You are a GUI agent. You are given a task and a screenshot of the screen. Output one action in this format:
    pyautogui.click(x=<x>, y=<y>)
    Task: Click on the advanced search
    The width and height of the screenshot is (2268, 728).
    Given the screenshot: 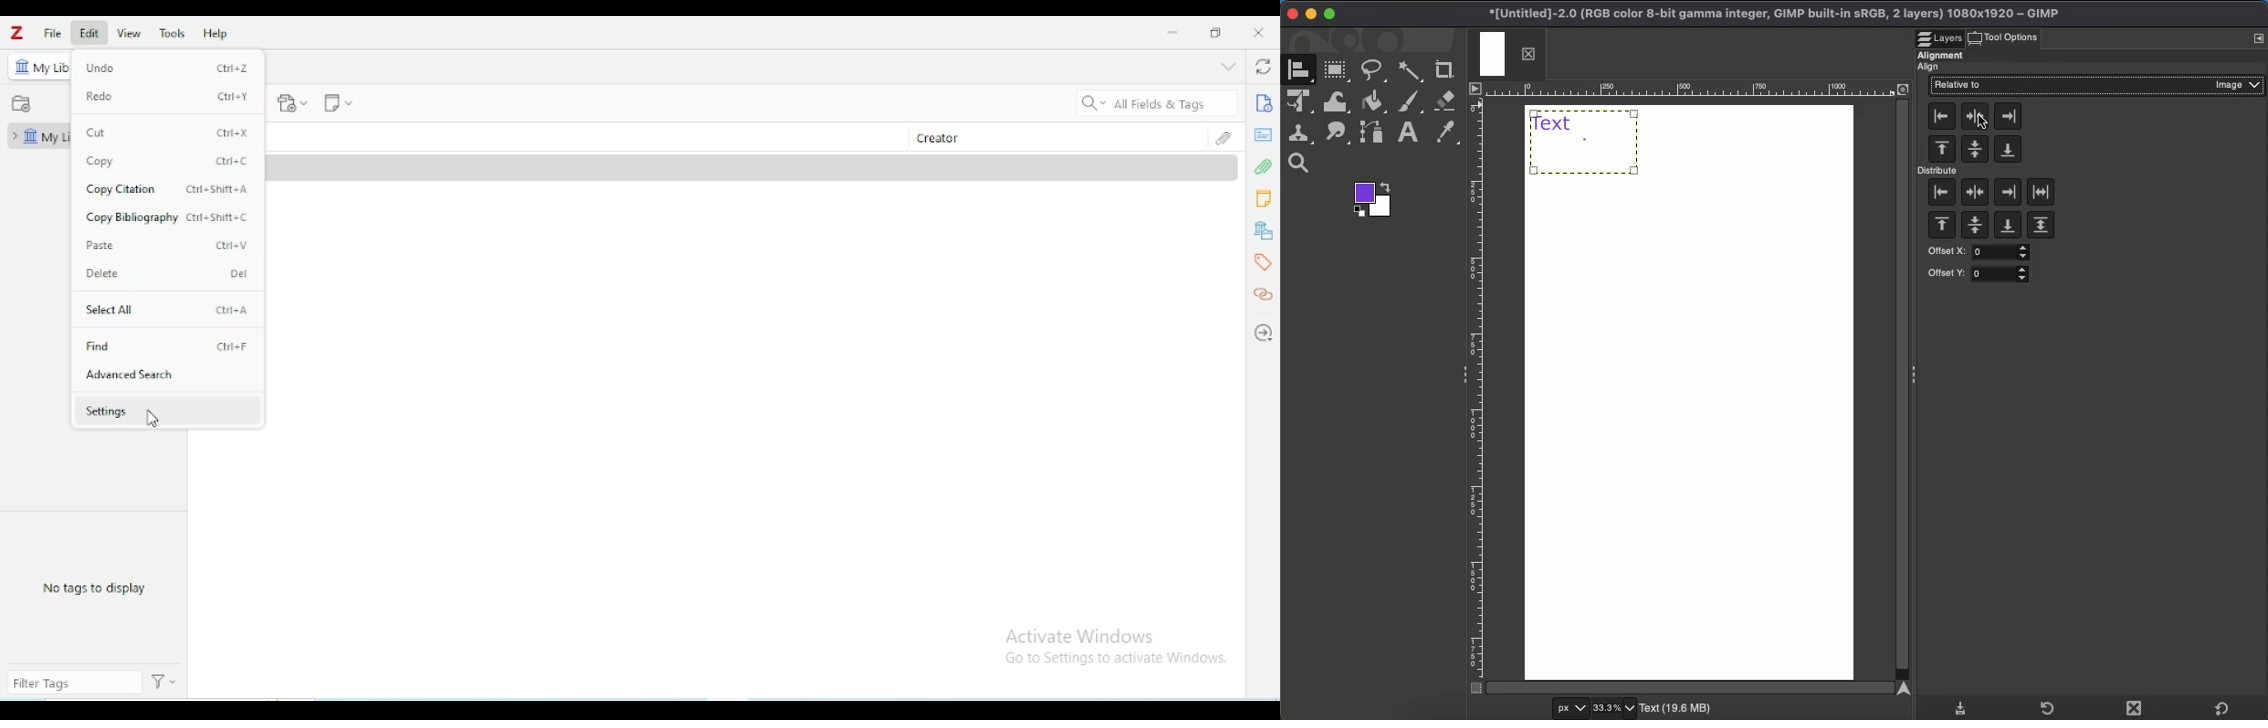 What is the action you would take?
    pyautogui.click(x=130, y=374)
    